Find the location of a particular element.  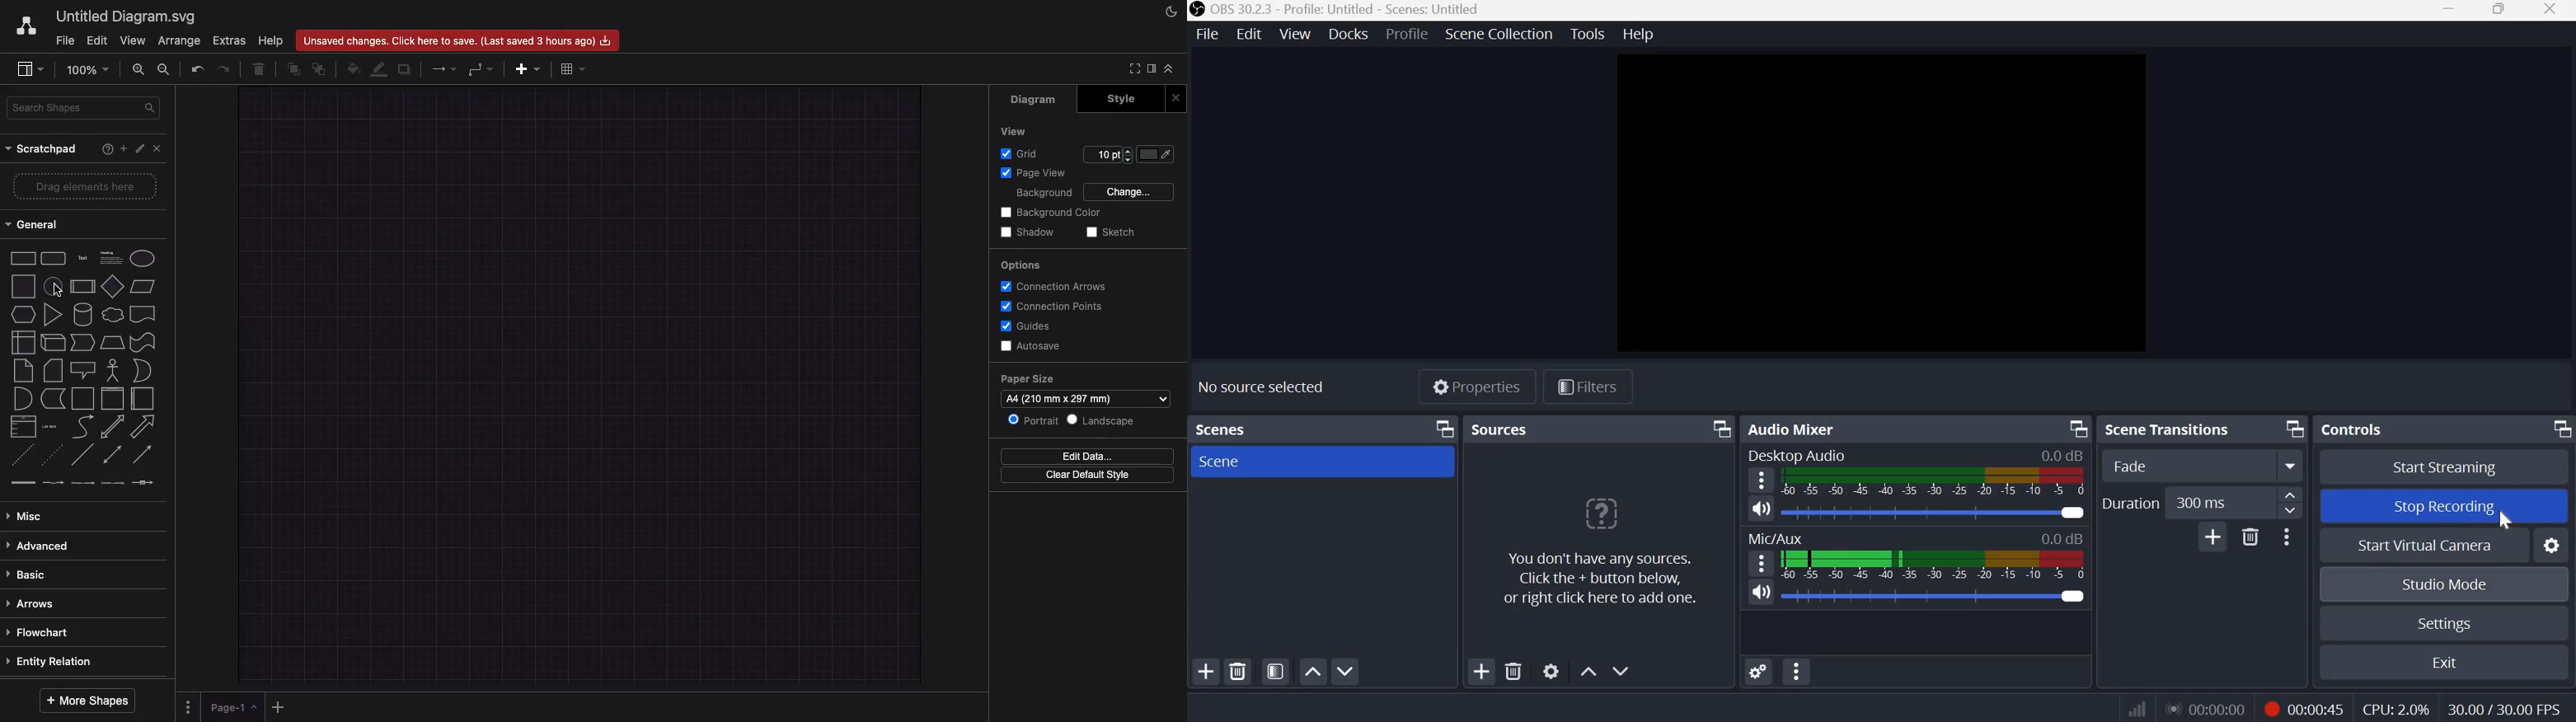

Style  is located at coordinates (1121, 97).